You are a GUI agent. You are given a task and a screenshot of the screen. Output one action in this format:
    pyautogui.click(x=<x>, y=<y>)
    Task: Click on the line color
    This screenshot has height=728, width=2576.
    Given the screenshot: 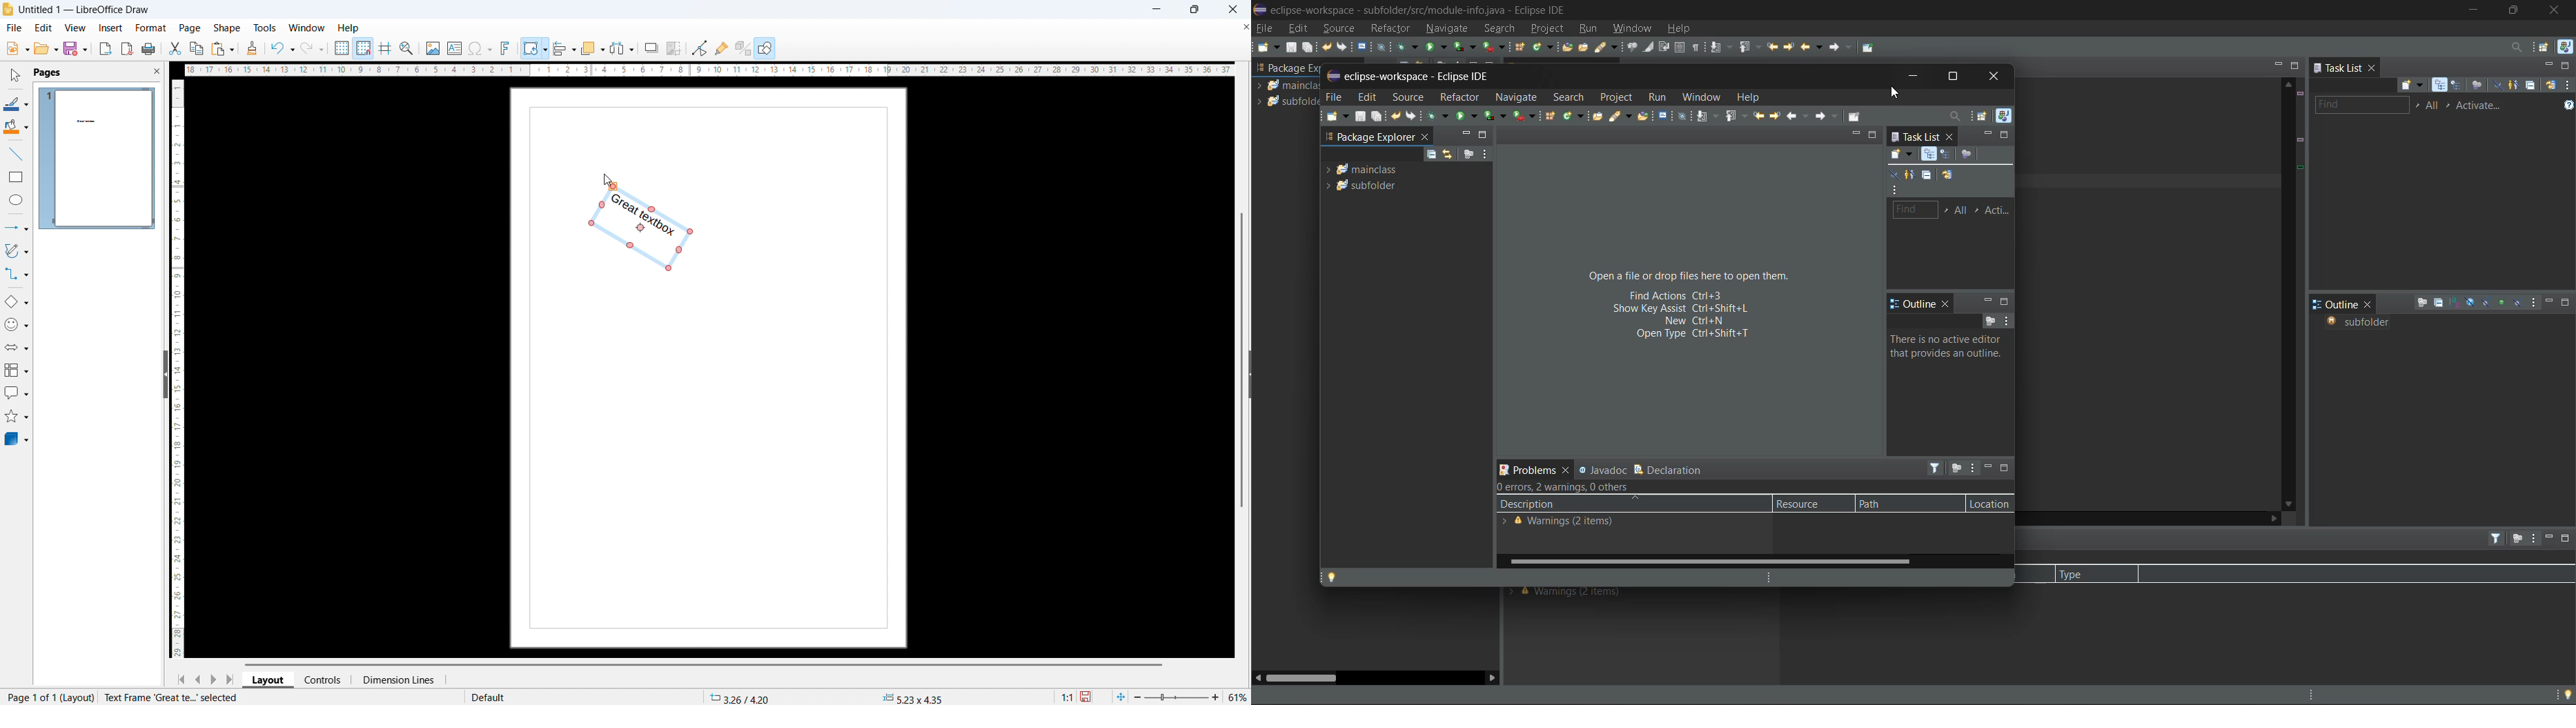 What is the action you would take?
    pyautogui.click(x=16, y=102)
    